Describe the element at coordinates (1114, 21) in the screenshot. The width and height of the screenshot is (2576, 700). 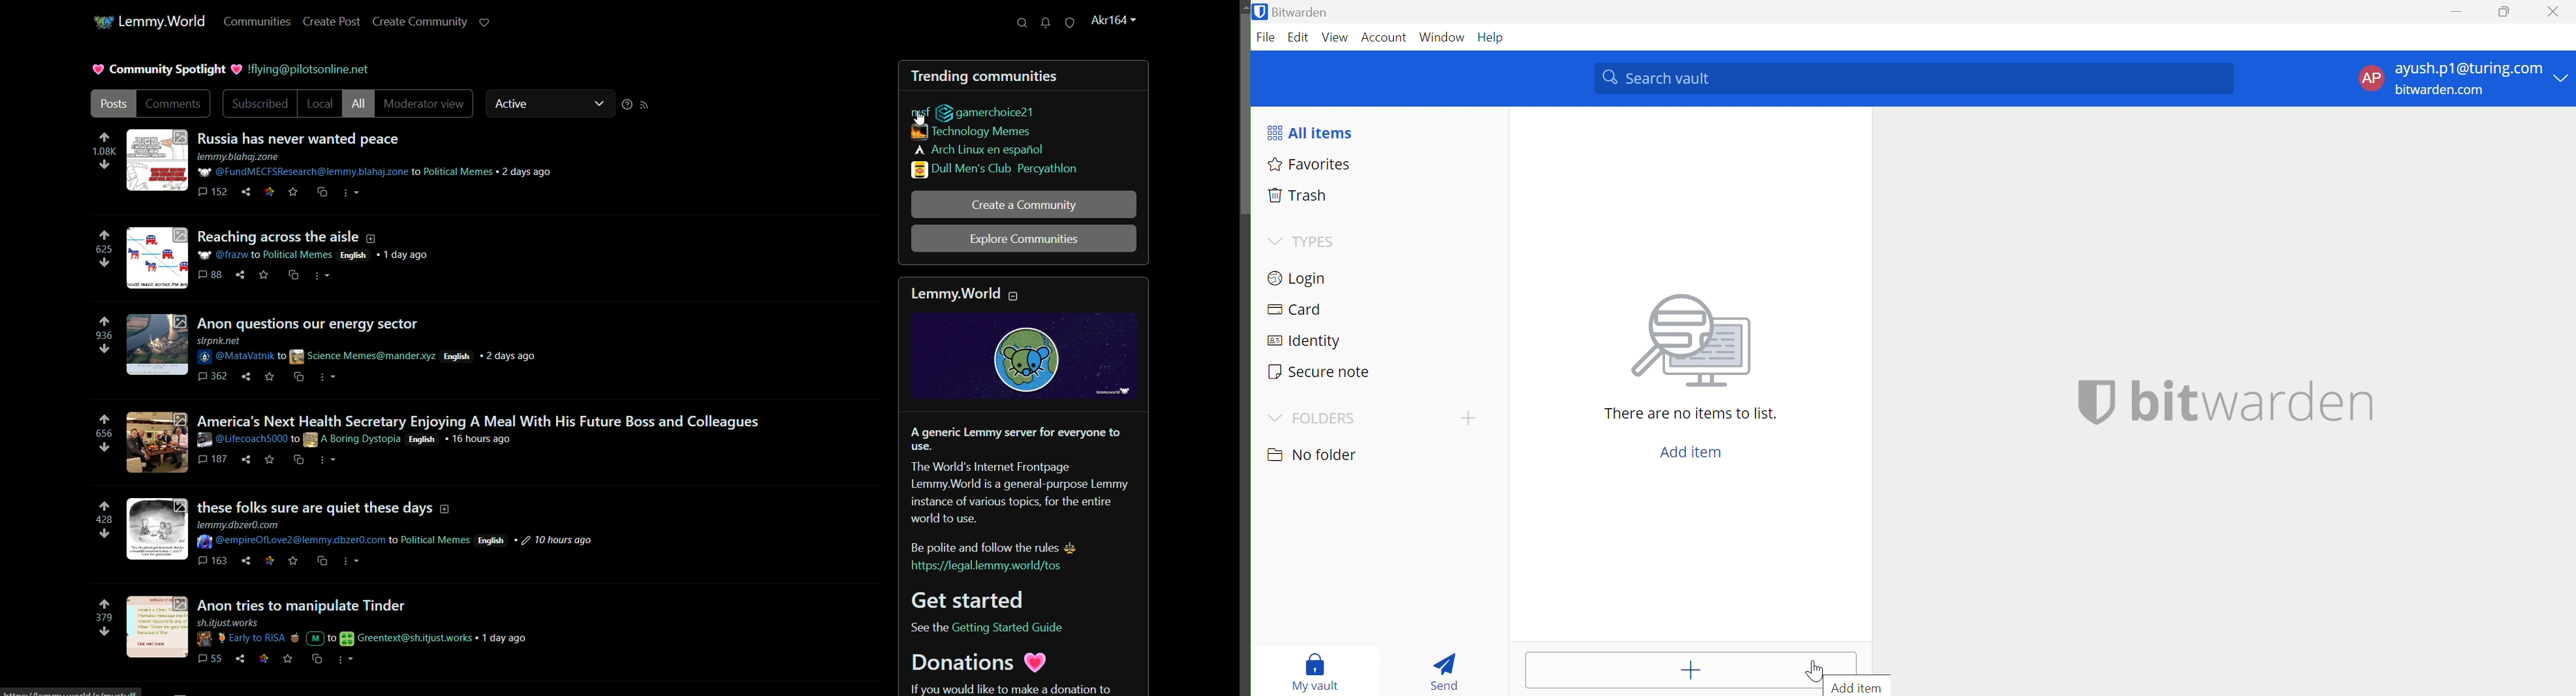
I see `profile` at that location.